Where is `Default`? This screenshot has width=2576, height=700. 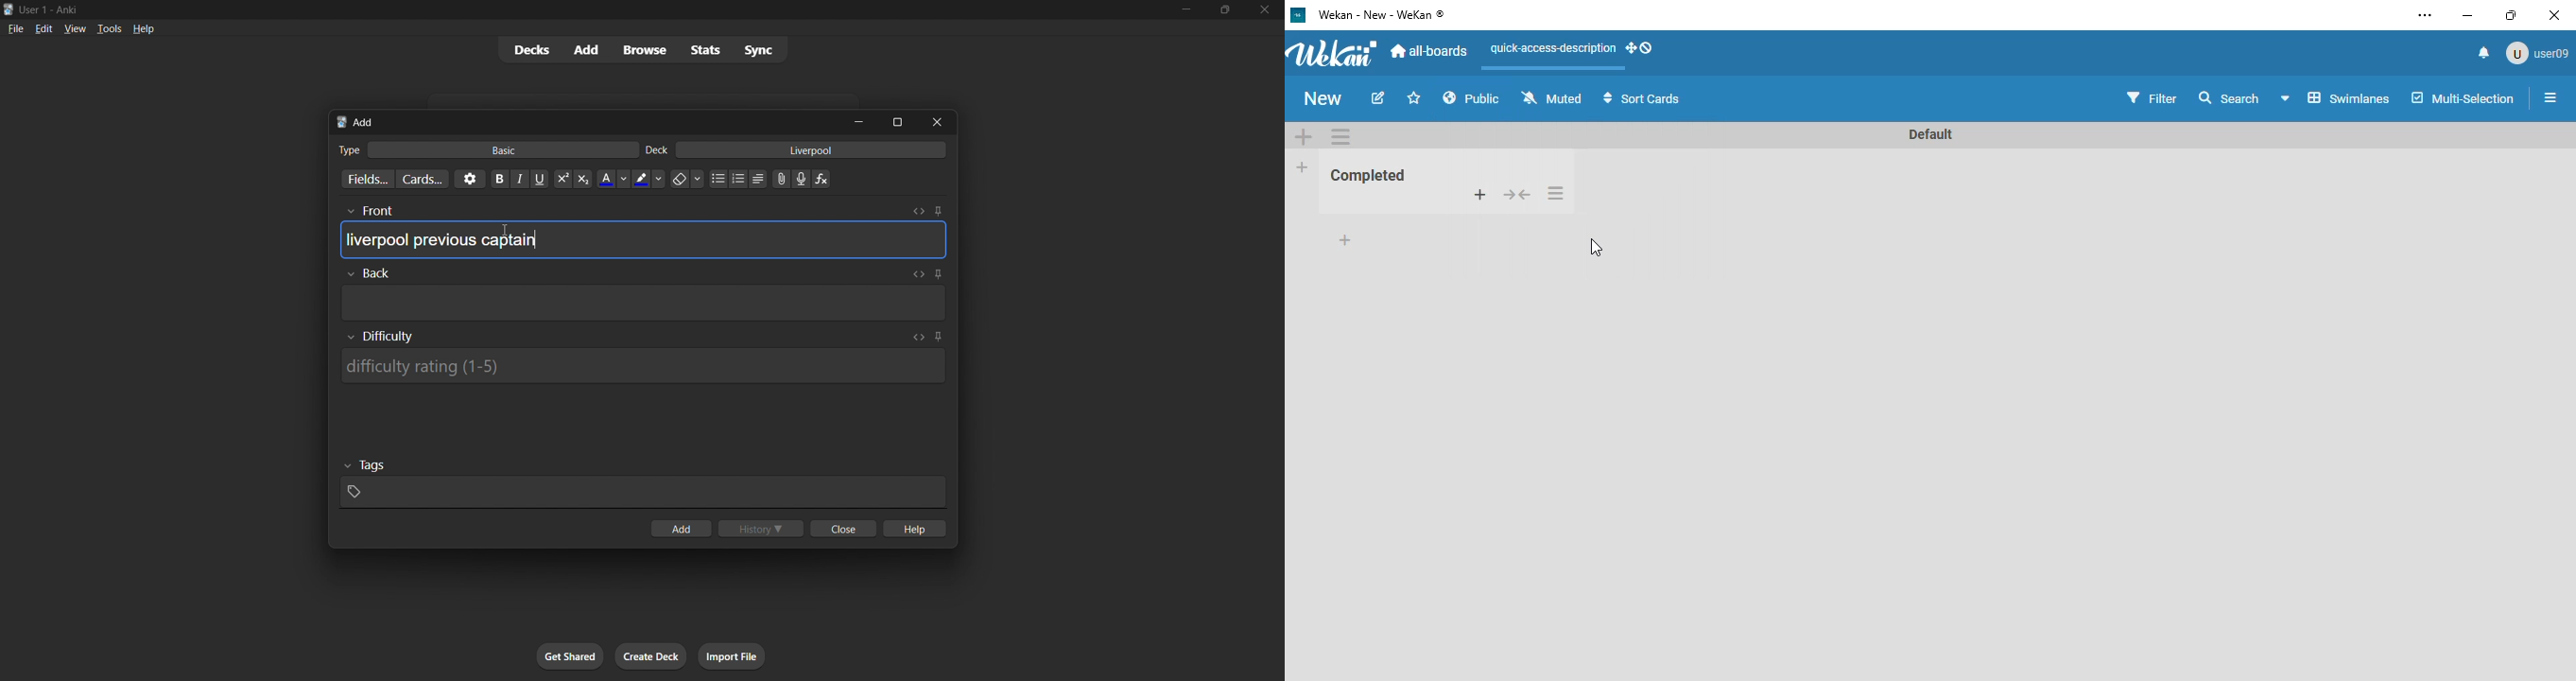
Default is located at coordinates (1930, 133).